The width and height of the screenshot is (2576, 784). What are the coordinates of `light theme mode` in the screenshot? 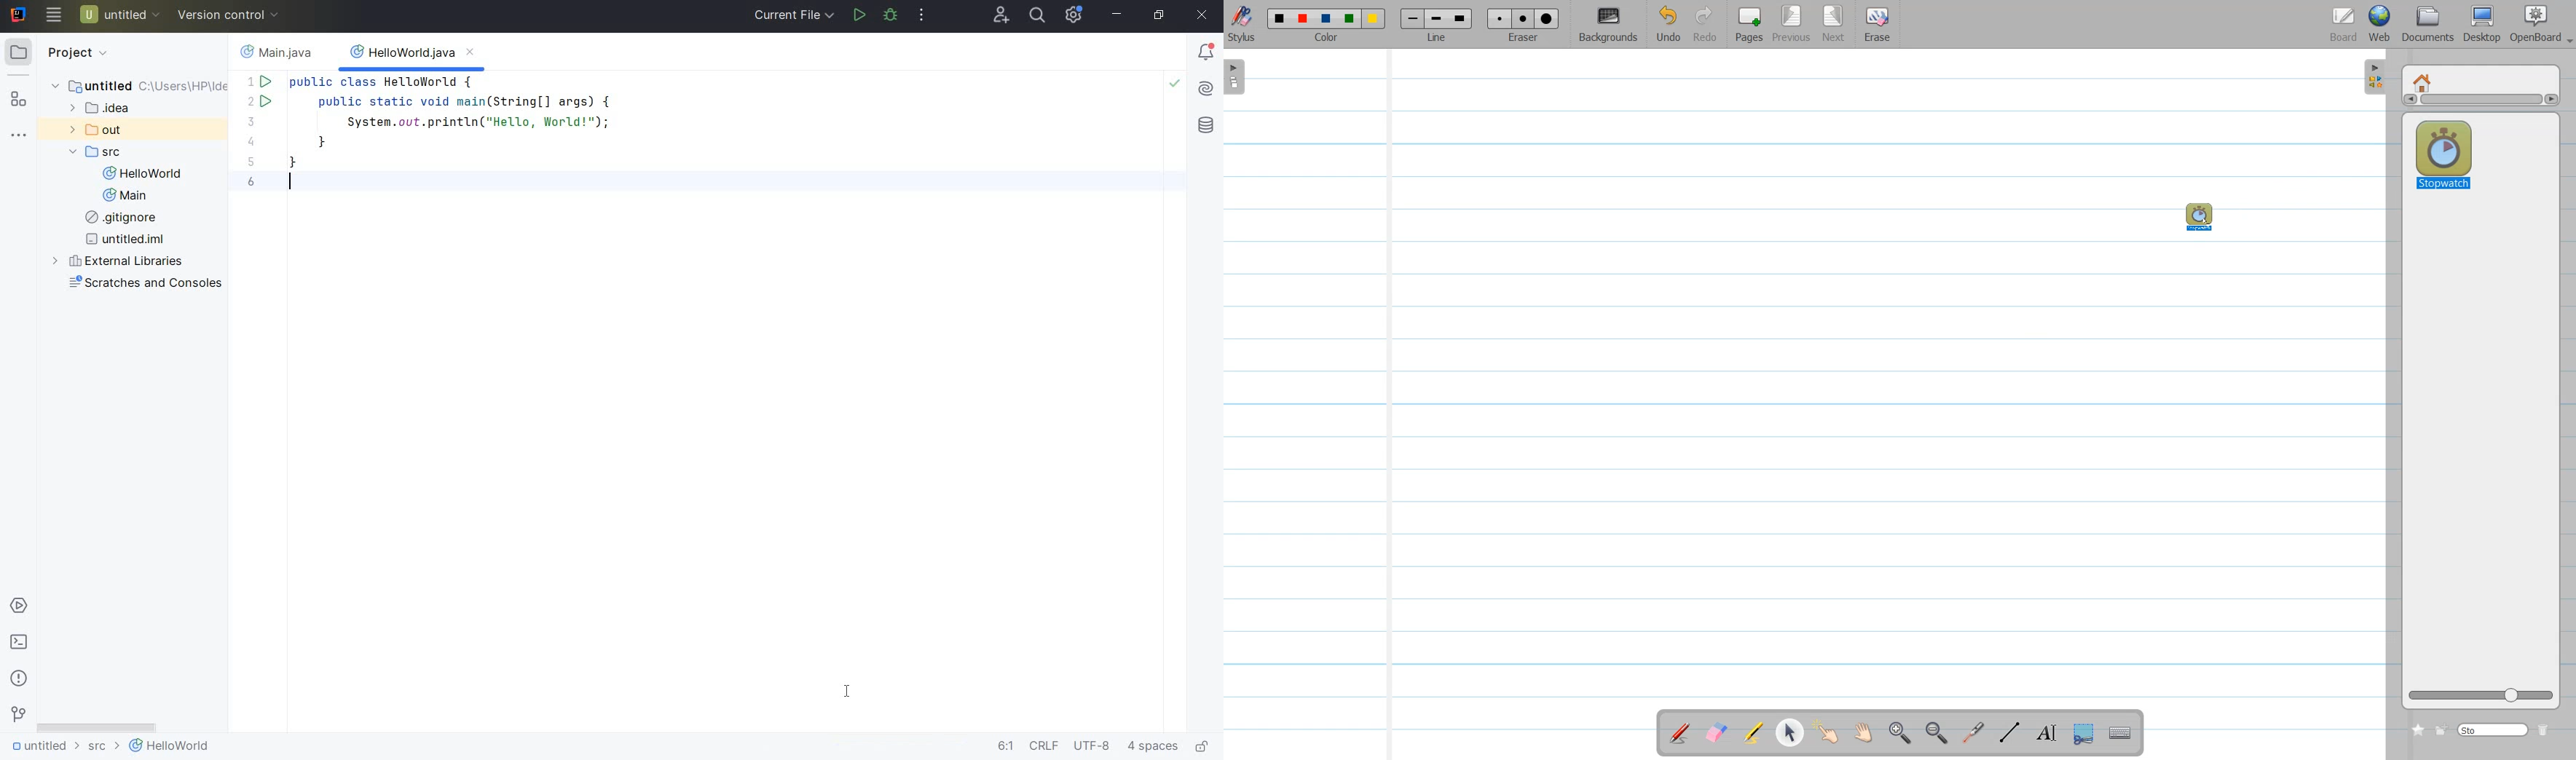 It's located at (616, 396).